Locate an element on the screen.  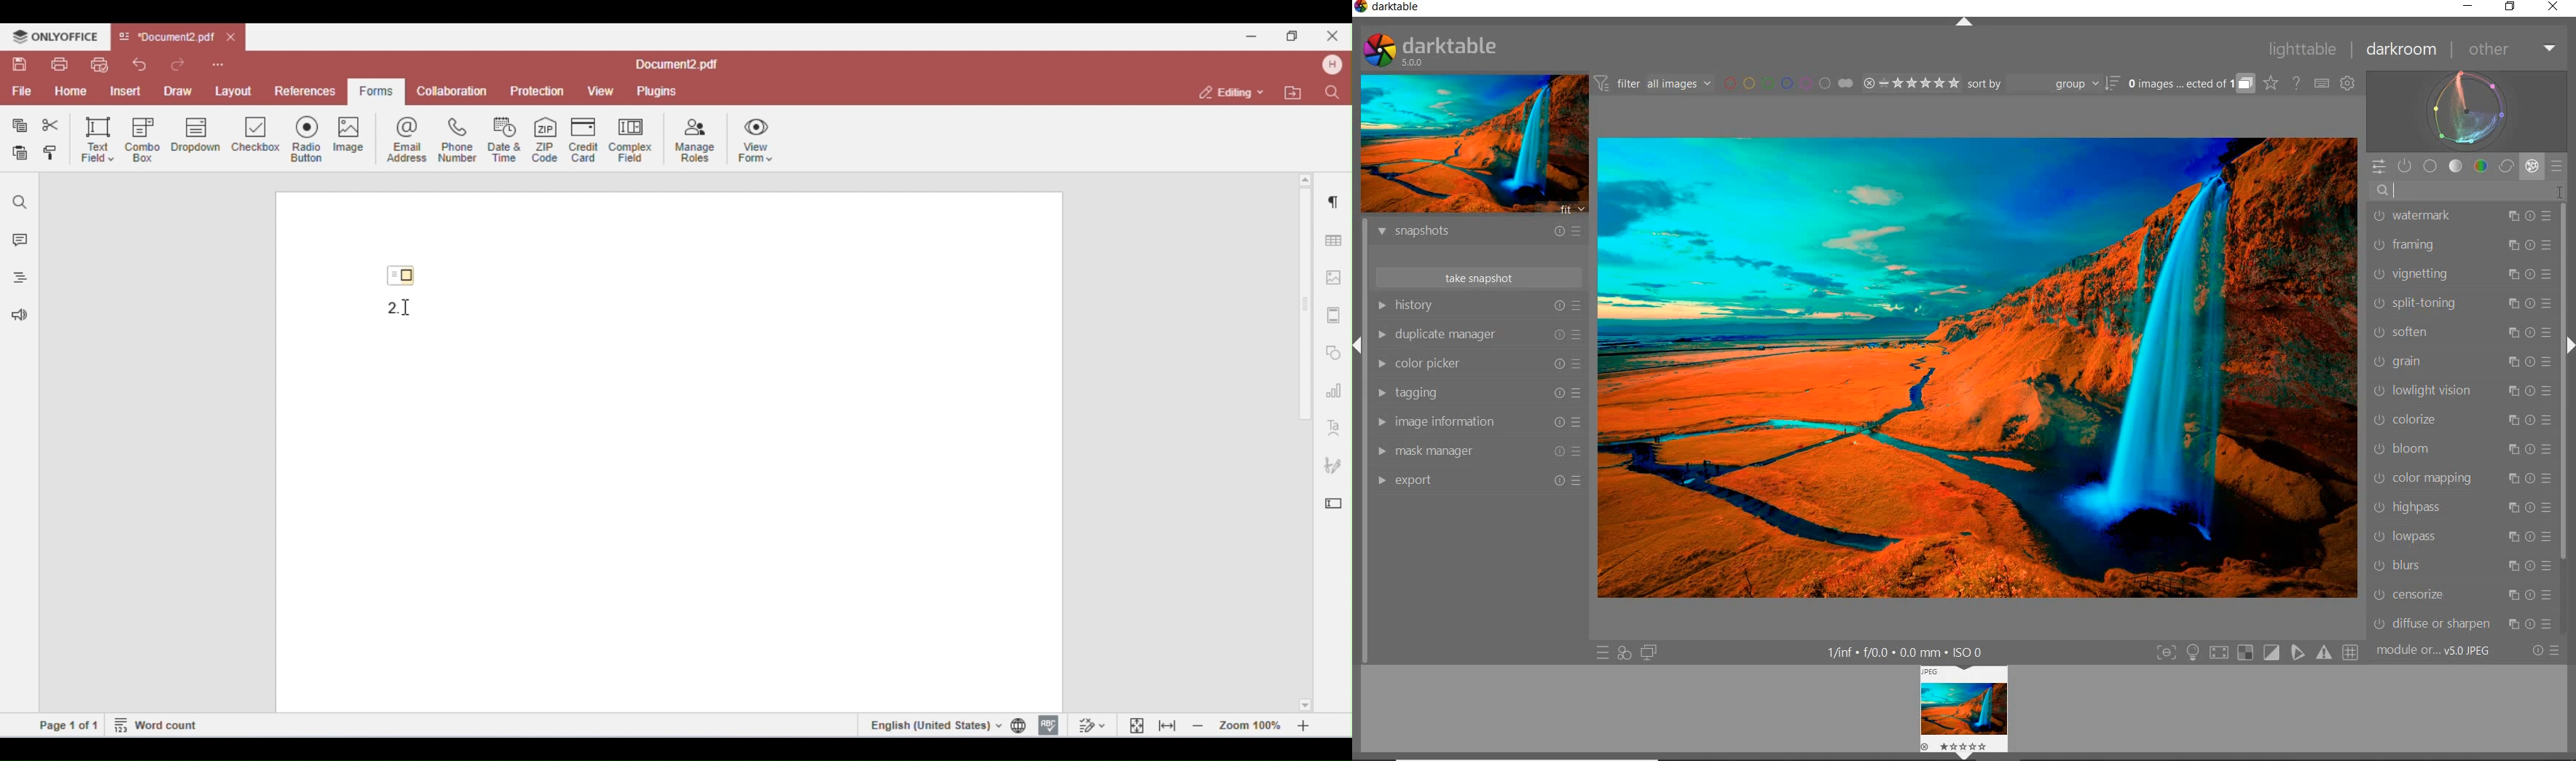
FILTER IMAGES BASED ON THEIR MODULE ORDER is located at coordinates (1653, 84).